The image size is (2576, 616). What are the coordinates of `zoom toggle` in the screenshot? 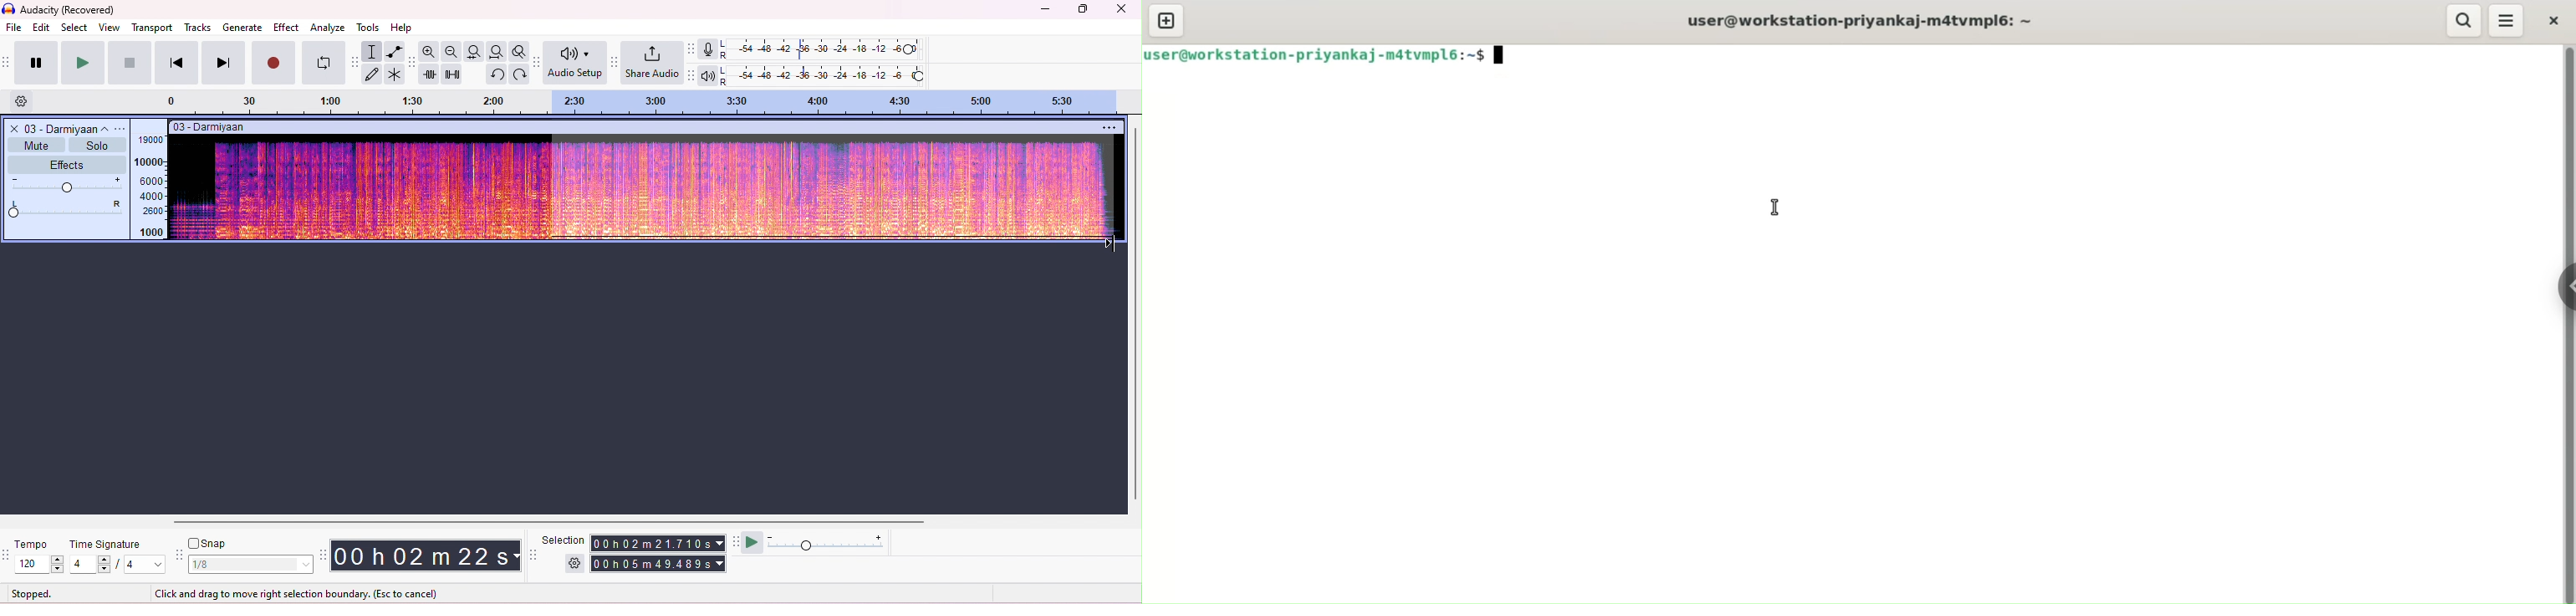 It's located at (517, 51).